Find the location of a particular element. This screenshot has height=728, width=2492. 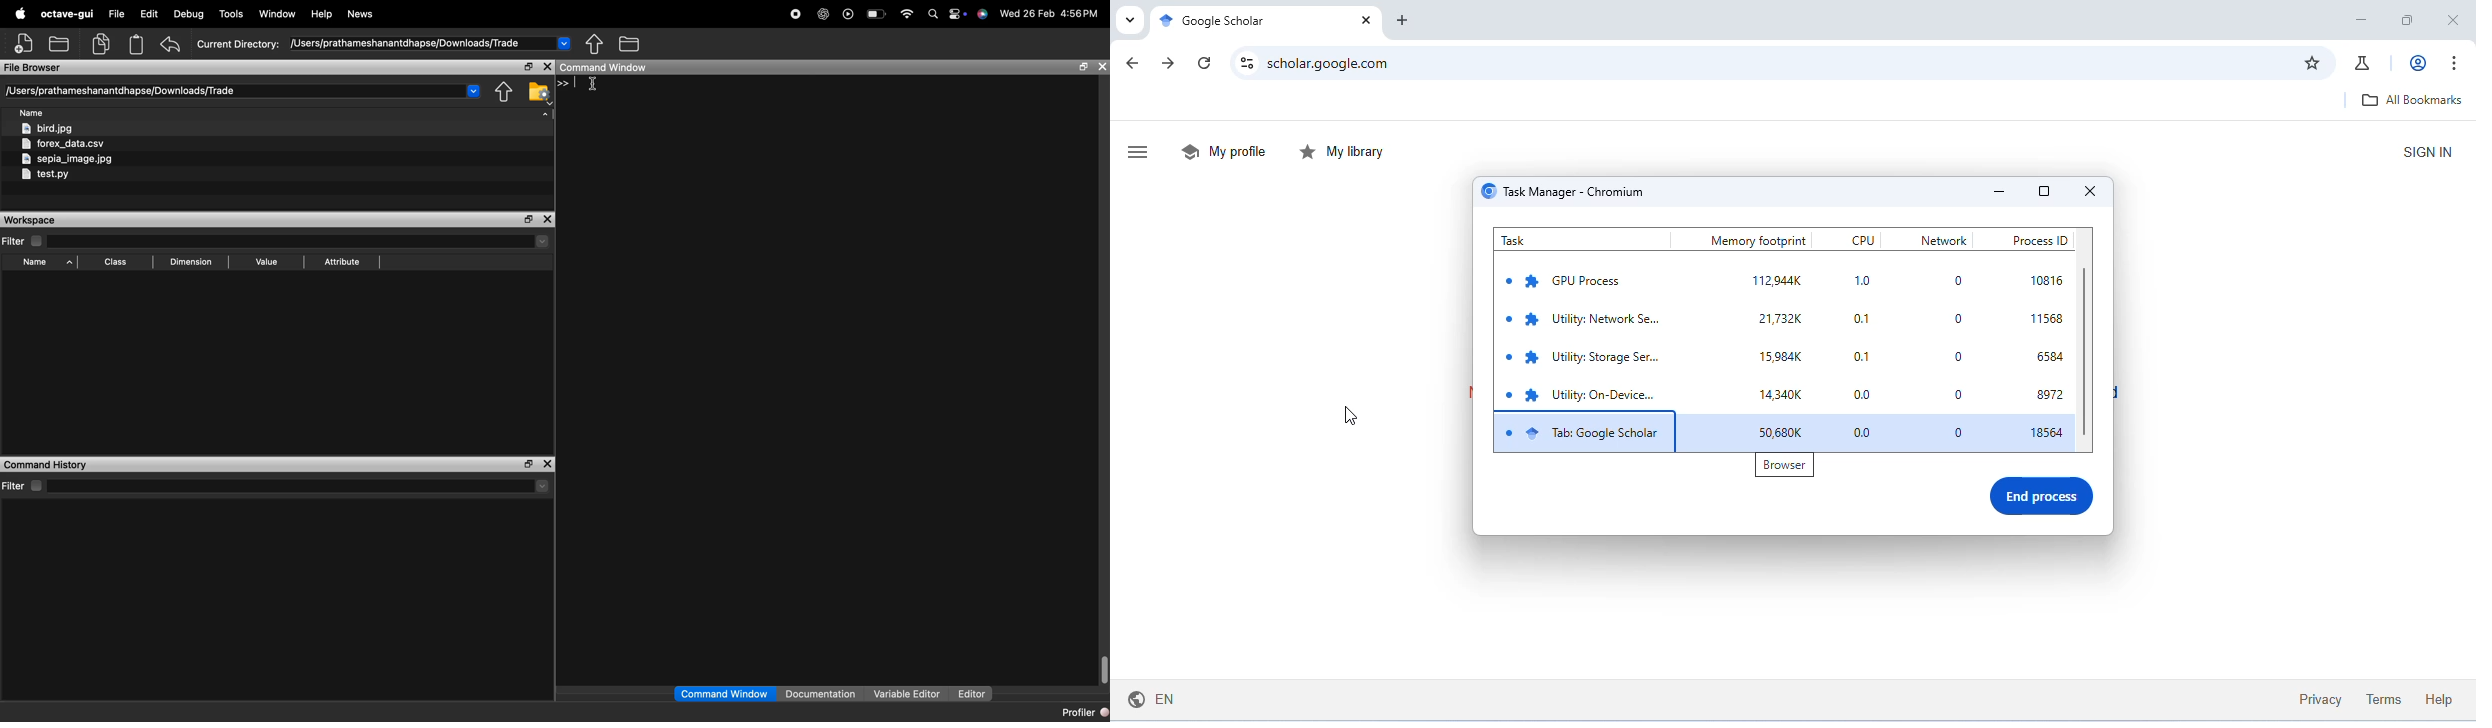

google scholar is located at coordinates (1221, 21).